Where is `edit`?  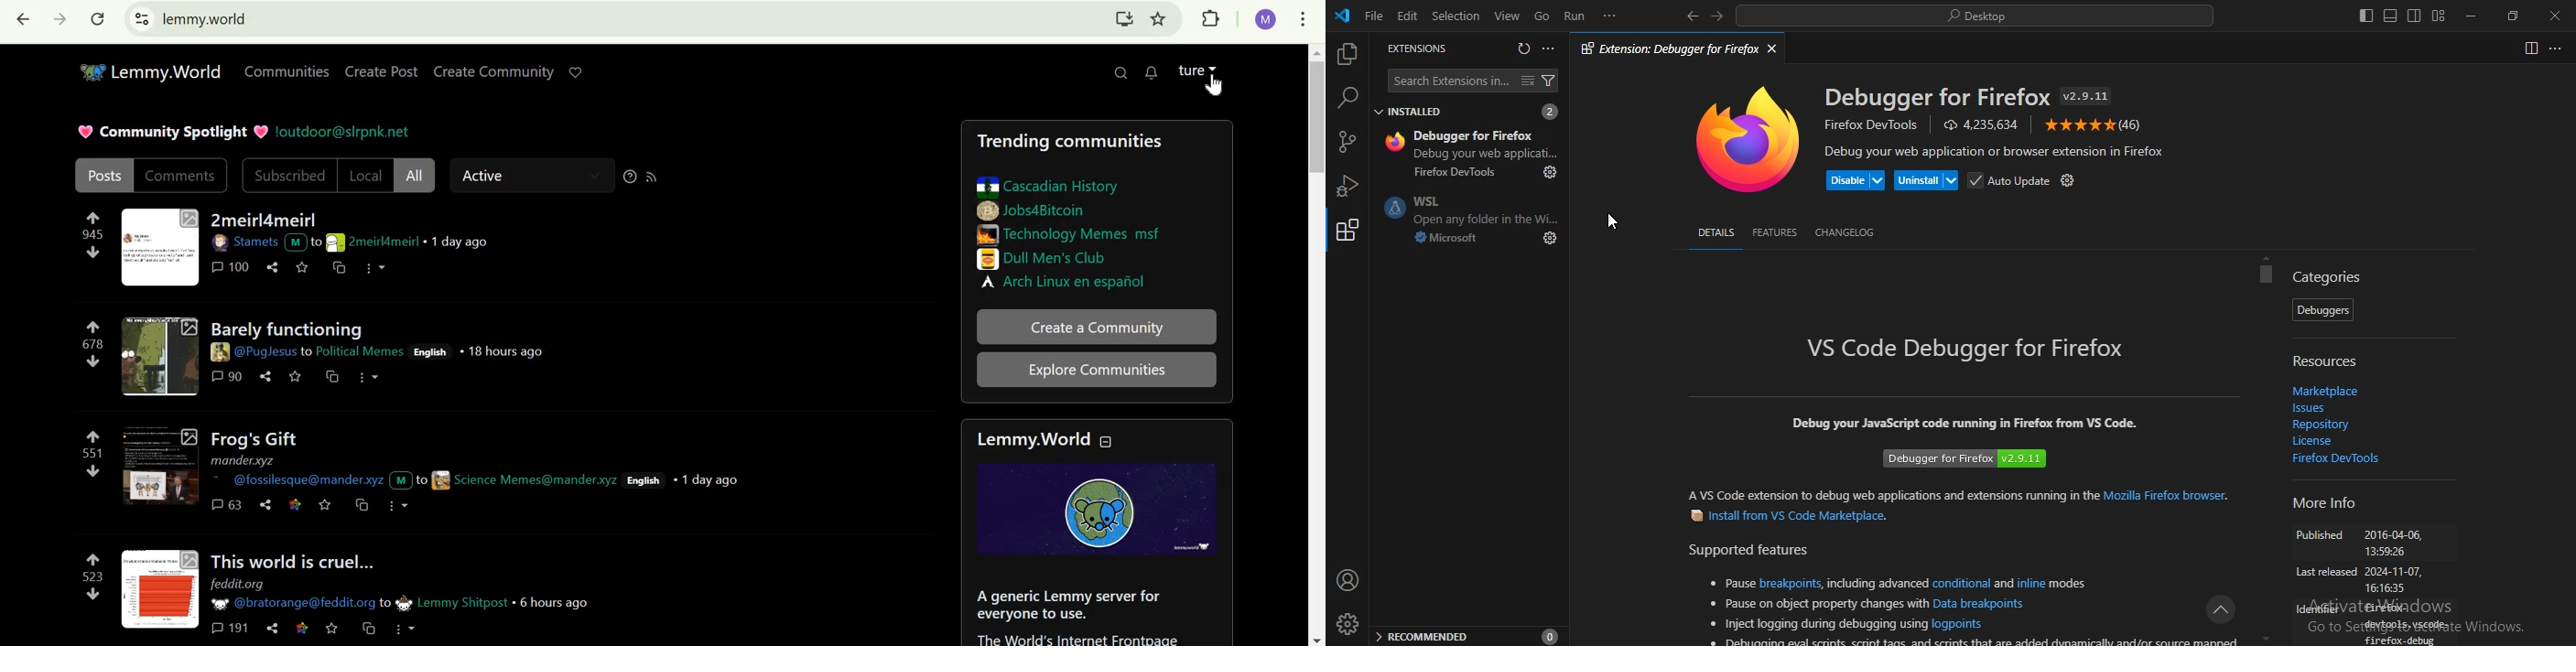 edit is located at coordinates (1406, 16).